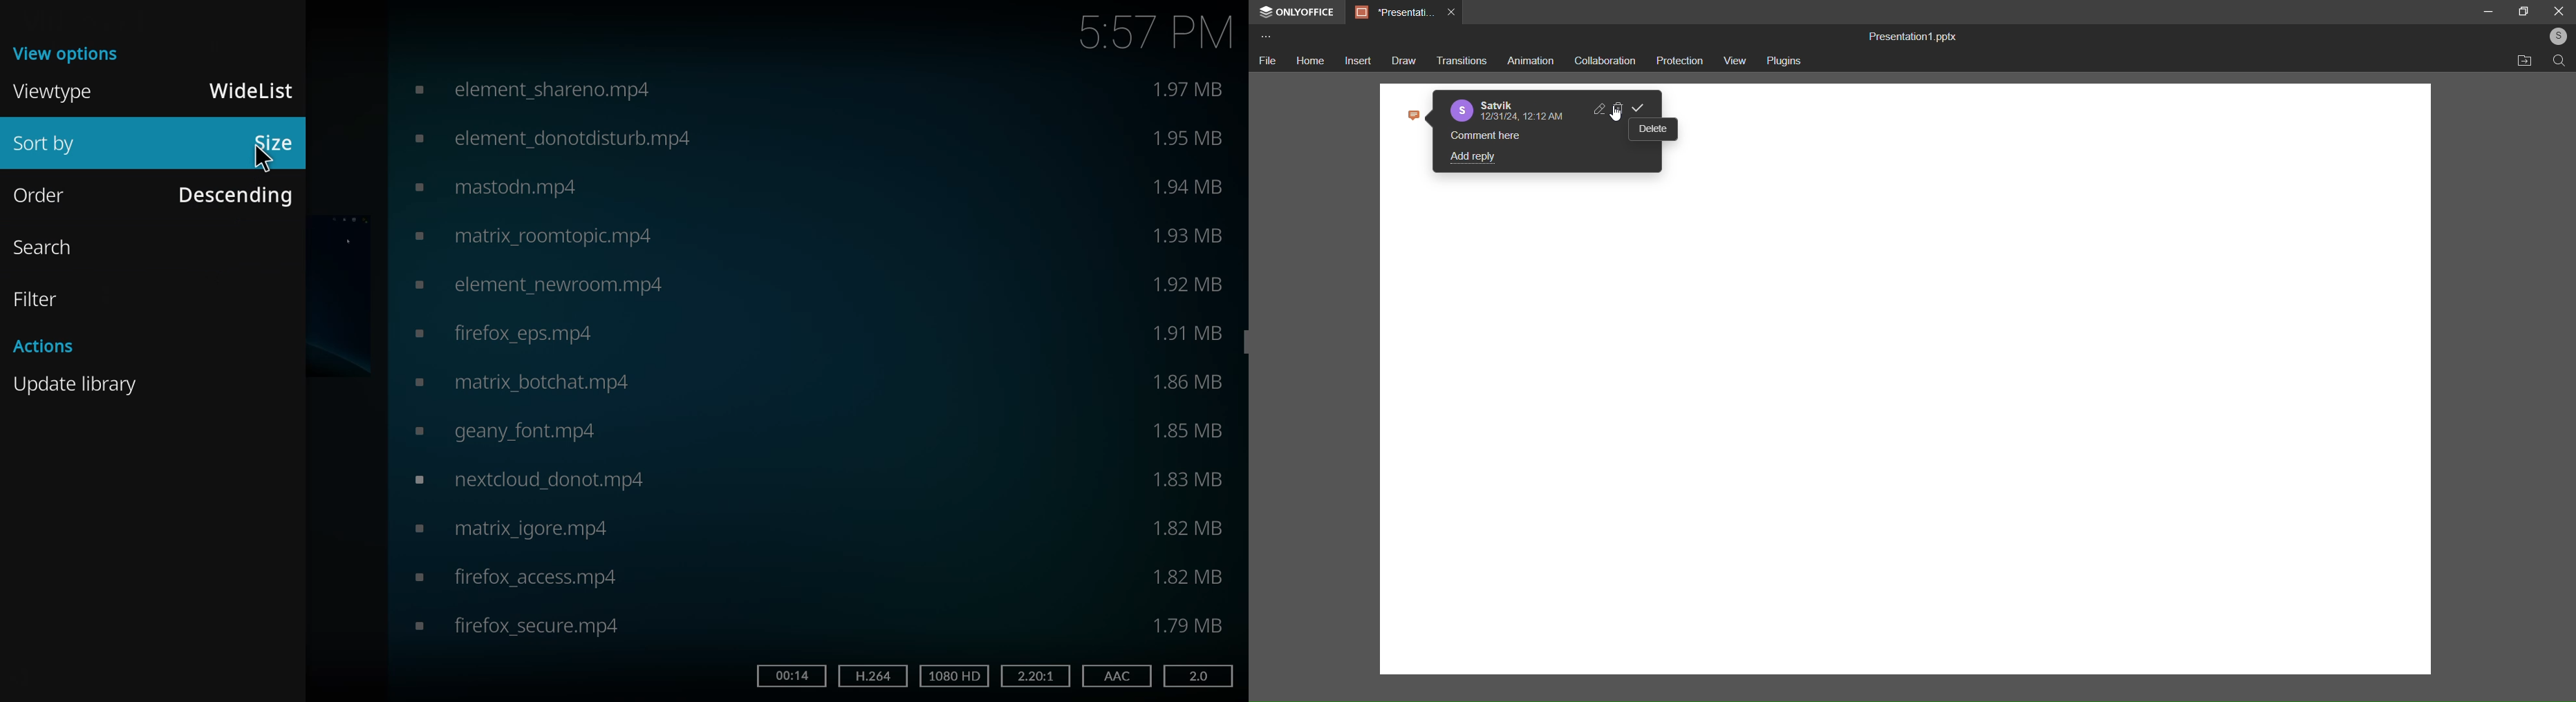 The width and height of the screenshot is (2576, 728). Describe the element at coordinates (1460, 59) in the screenshot. I see `transition` at that location.